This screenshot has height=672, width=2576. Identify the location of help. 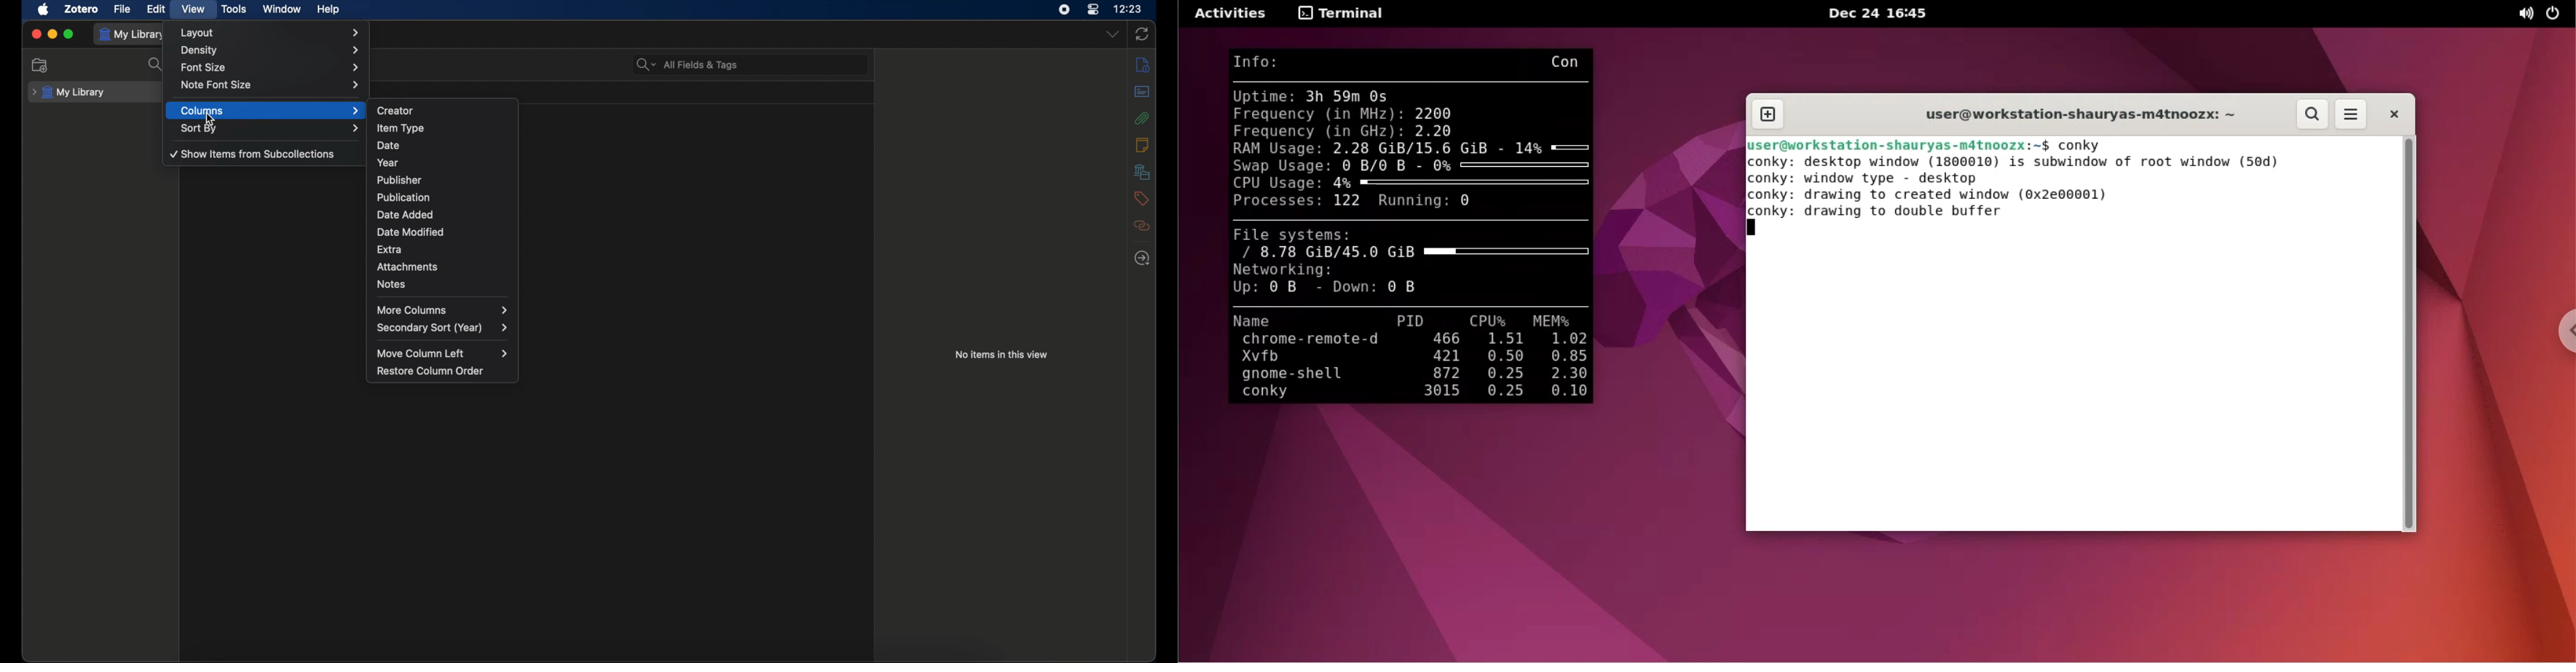
(329, 9).